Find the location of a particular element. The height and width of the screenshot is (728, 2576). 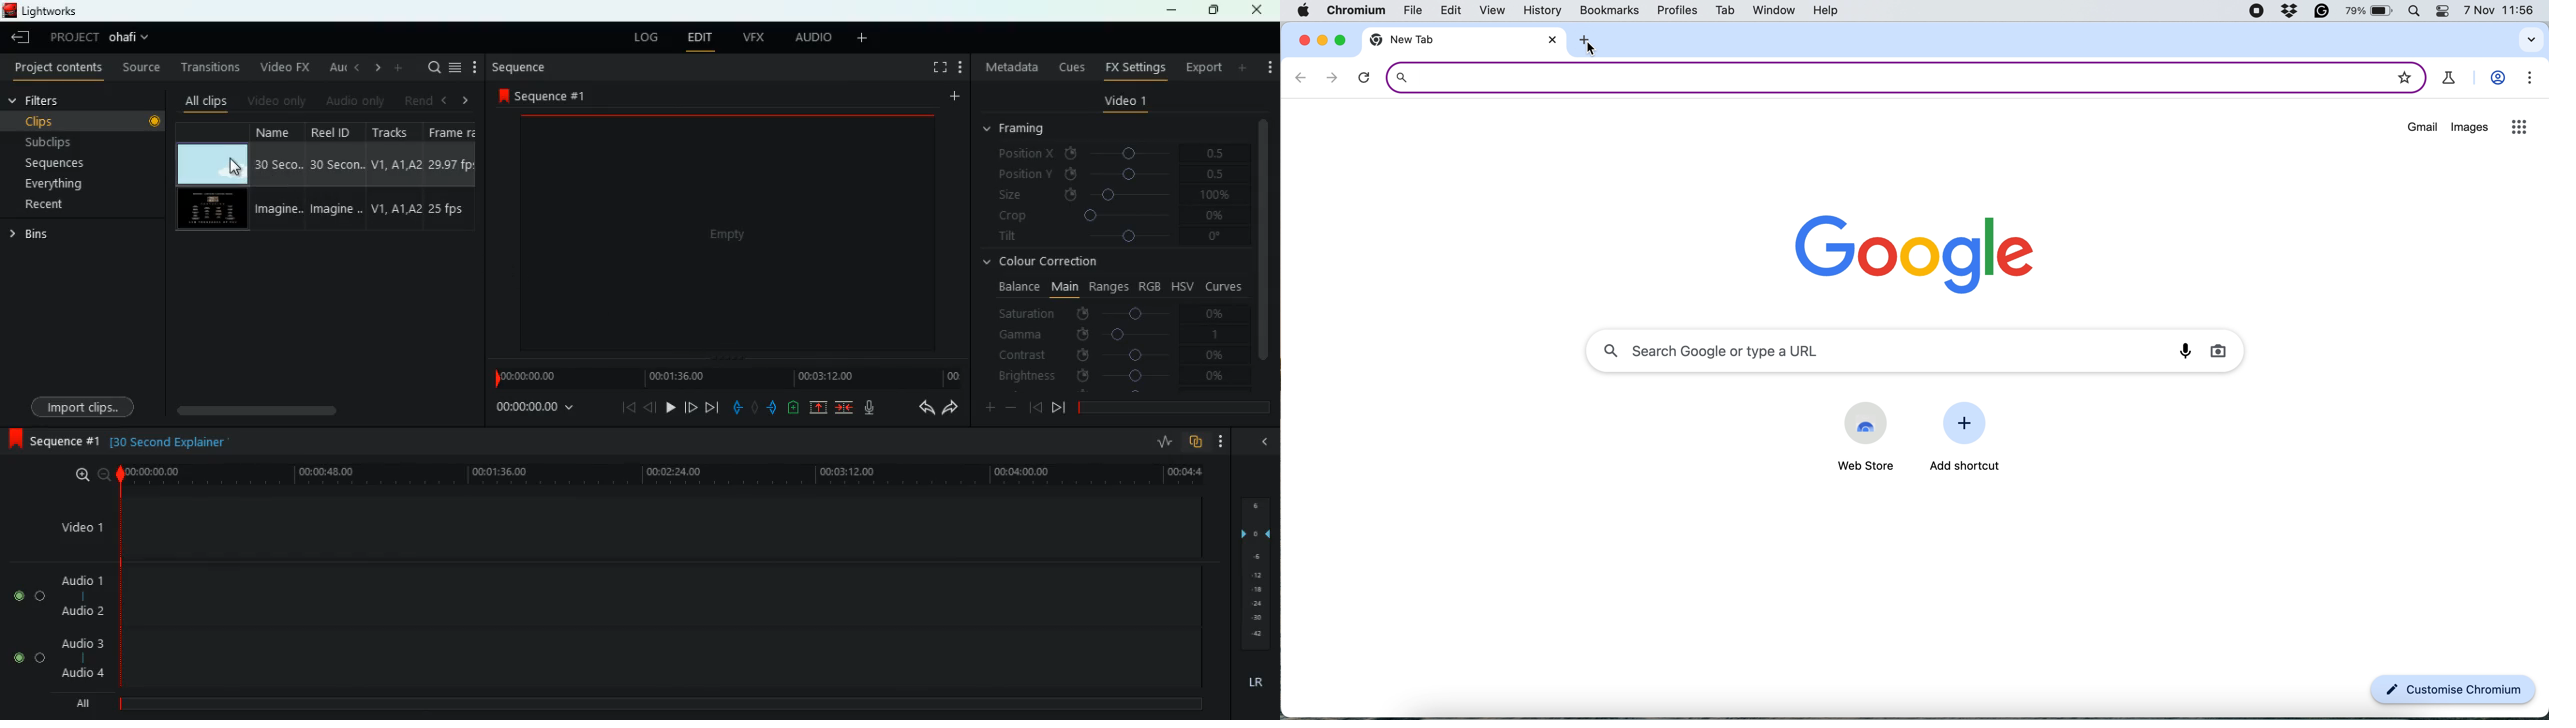

new tab is located at coordinates (1425, 40).